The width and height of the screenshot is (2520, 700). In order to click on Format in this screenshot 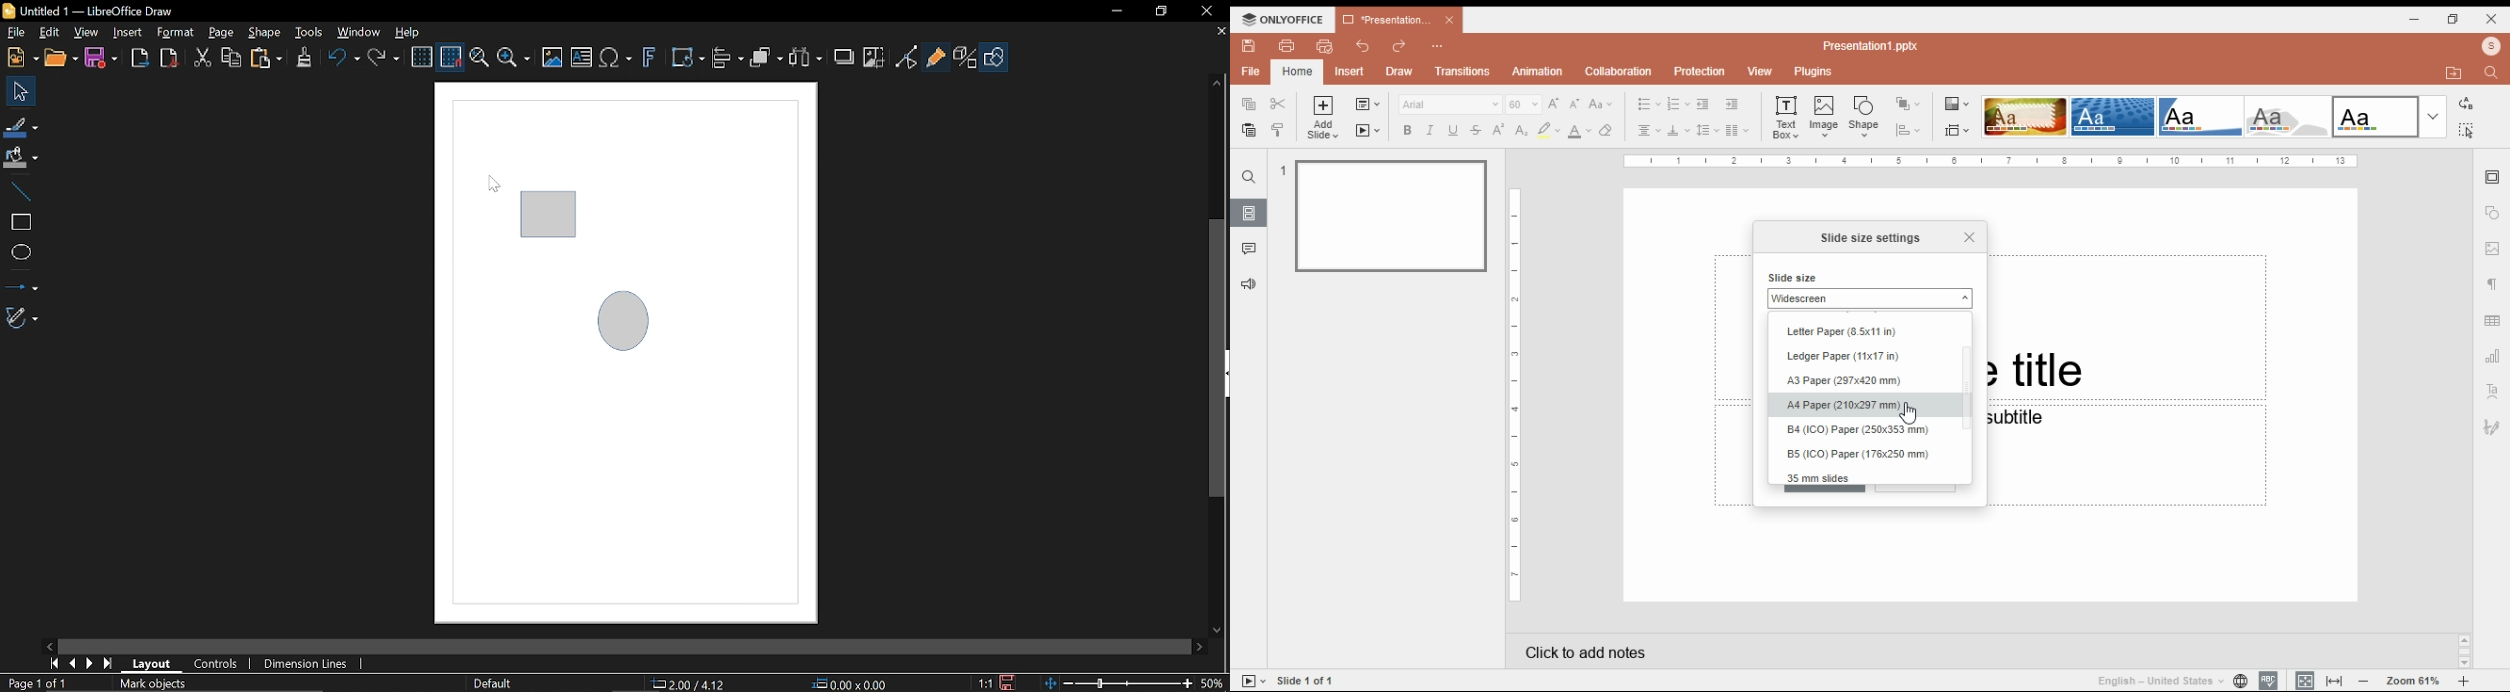, I will do `click(176, 33)`.